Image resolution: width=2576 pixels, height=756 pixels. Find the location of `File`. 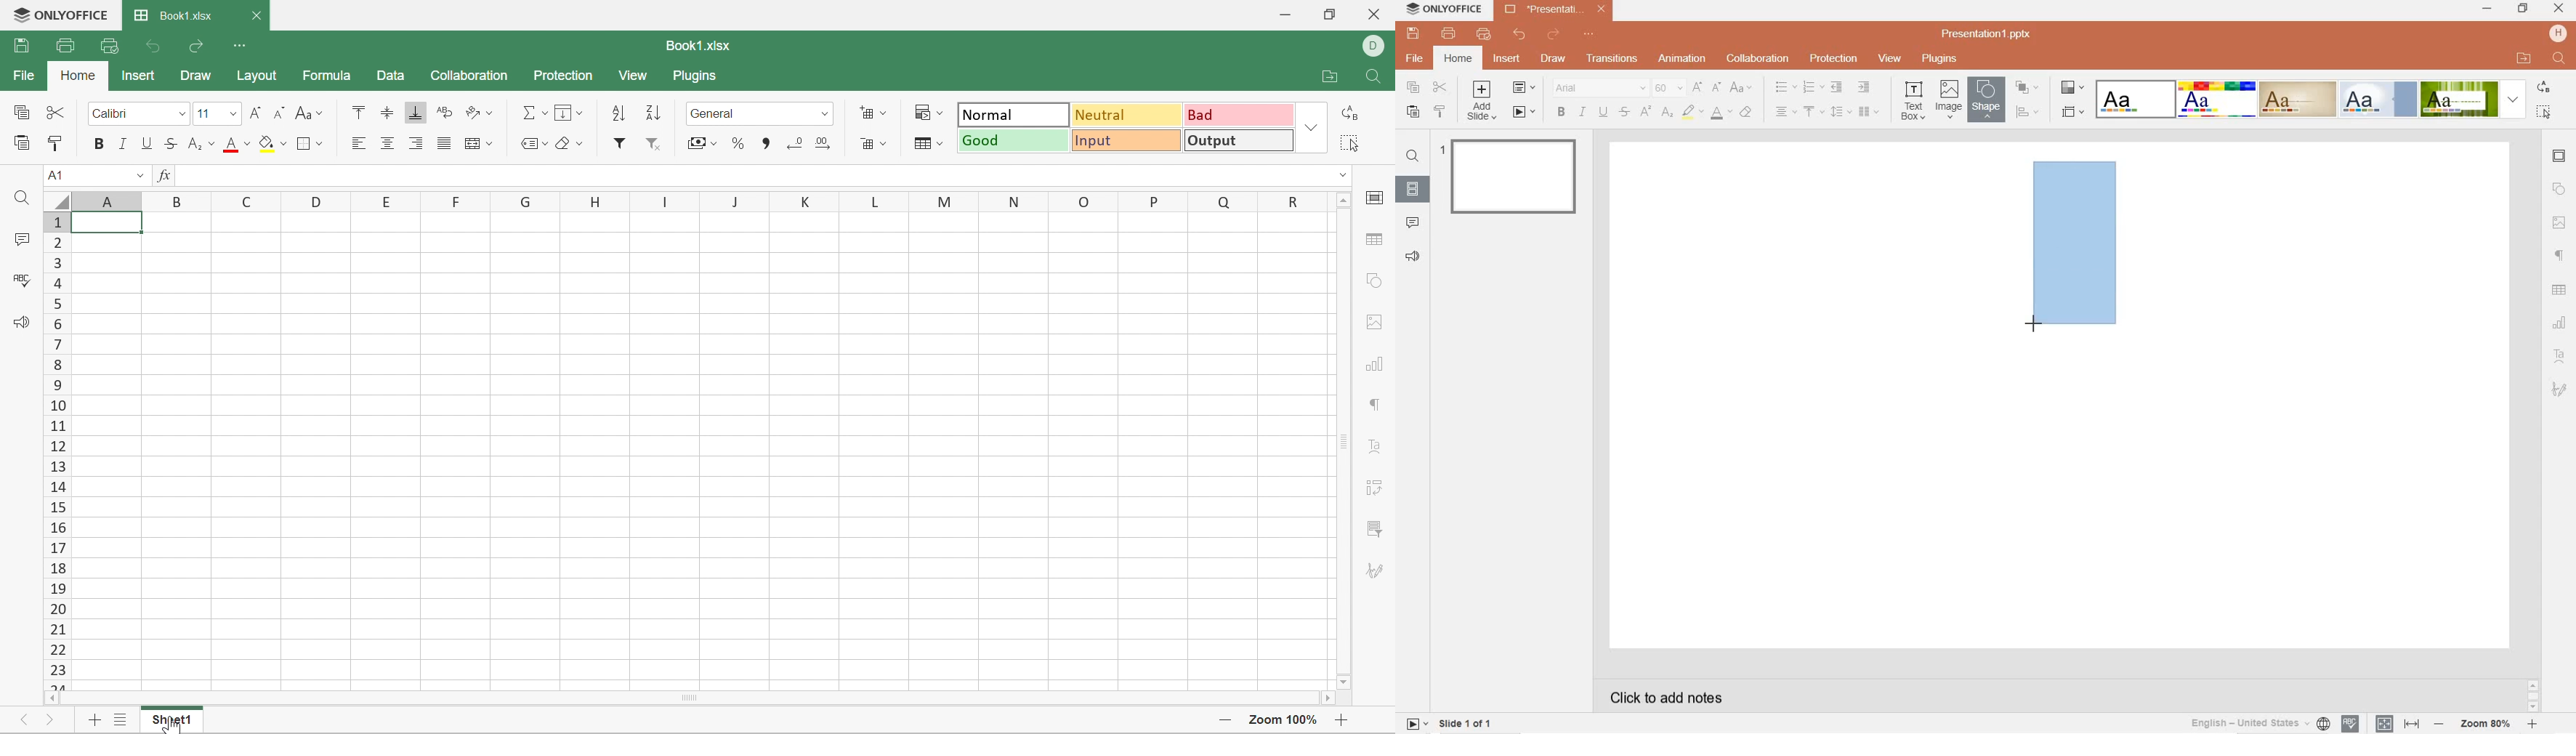

File is located at coordinates (25, 76).